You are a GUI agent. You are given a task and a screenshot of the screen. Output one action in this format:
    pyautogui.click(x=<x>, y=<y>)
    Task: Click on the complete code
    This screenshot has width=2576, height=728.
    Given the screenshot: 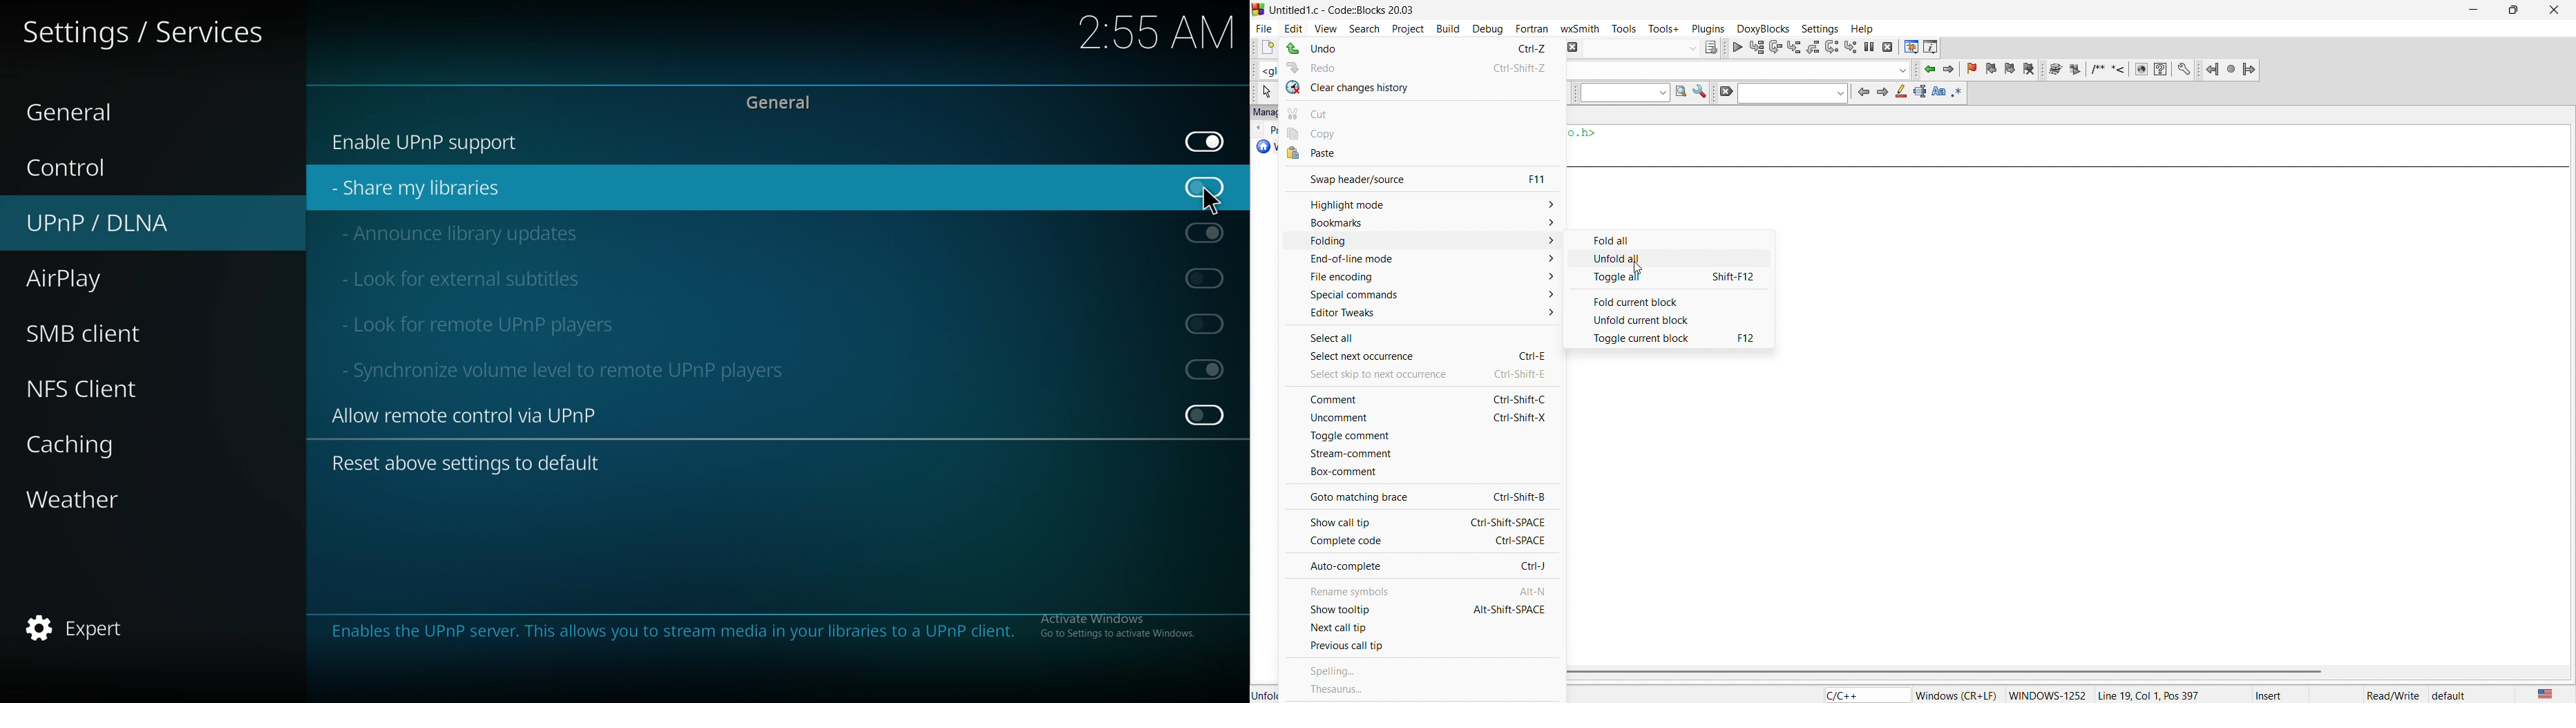 What is the action you would take?
    pyautogui.click(x=1422, y=541)
    